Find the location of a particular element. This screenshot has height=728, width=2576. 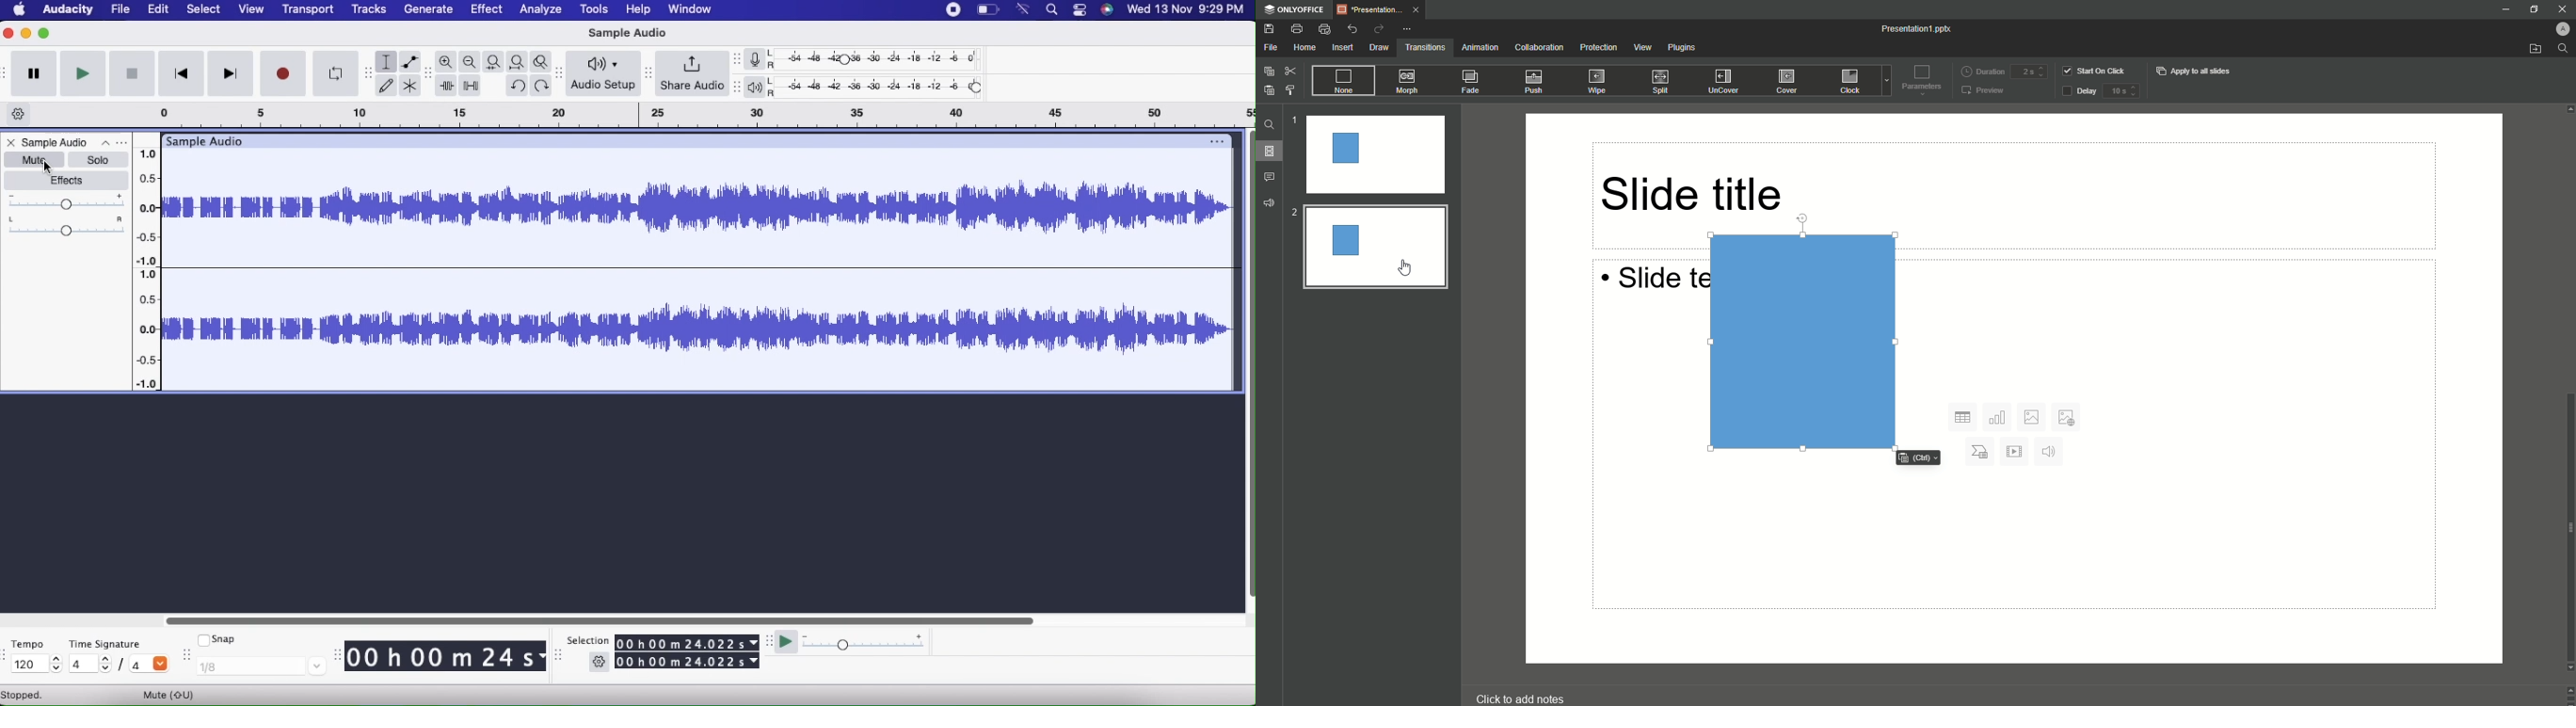

Zoom out is located at coordinates (471, 62).